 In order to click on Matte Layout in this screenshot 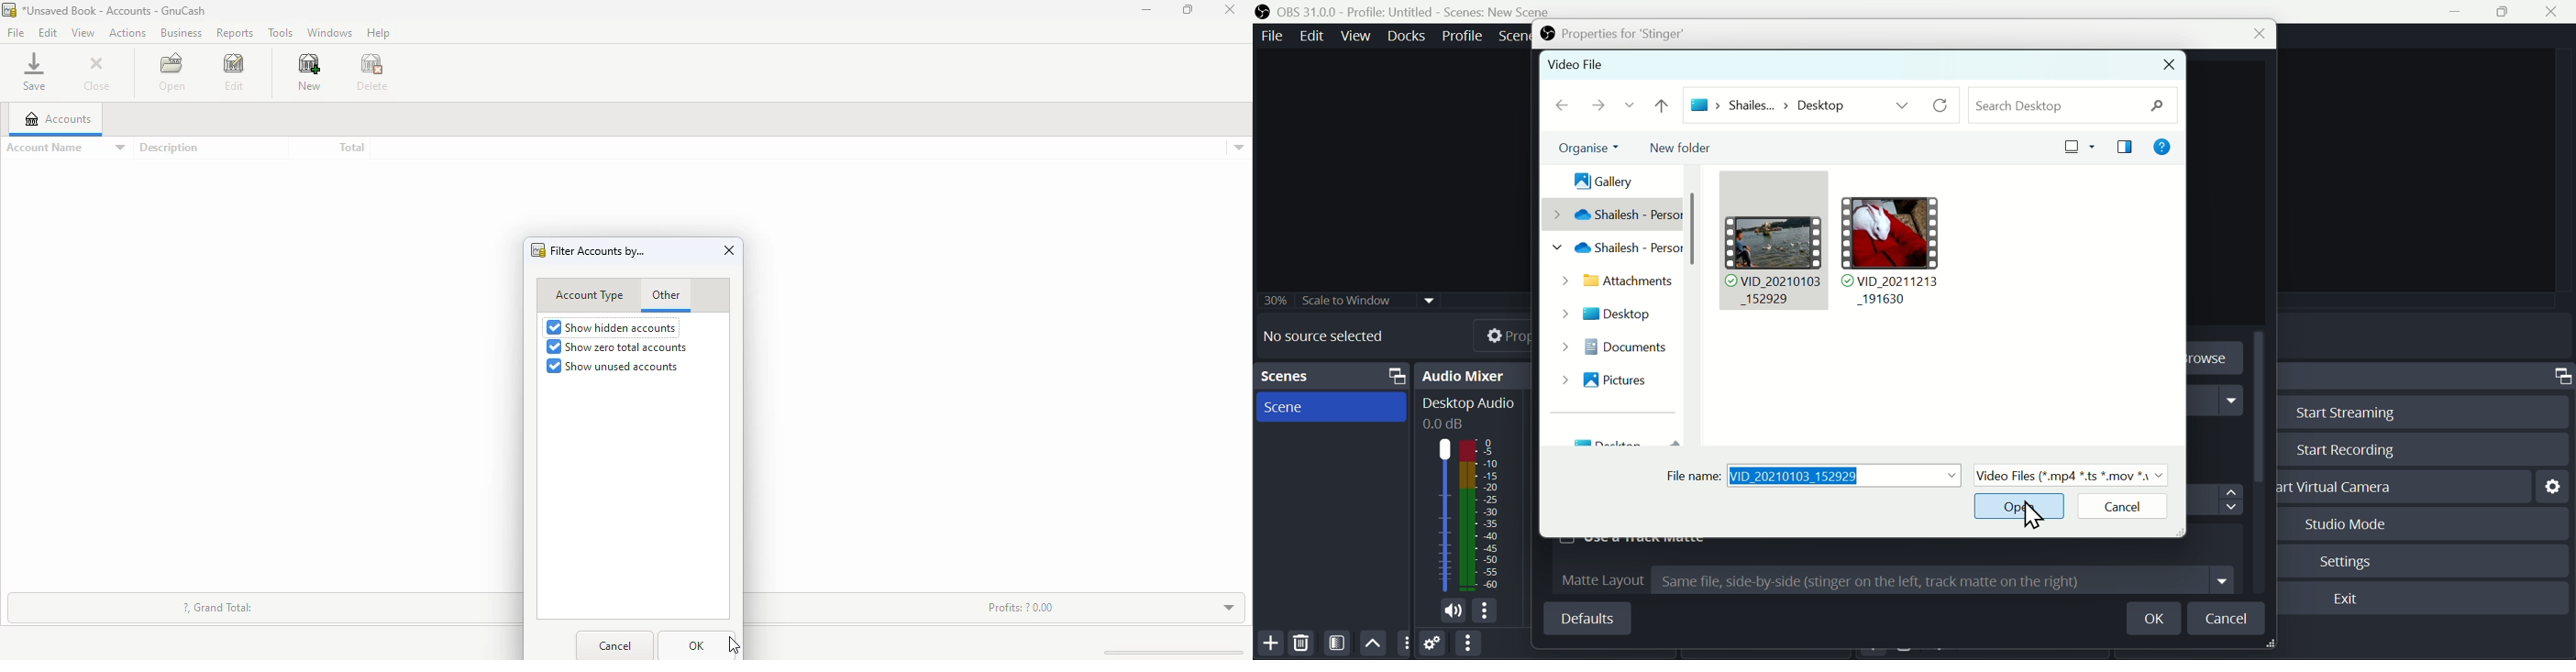, I will do `click(1897, 580)`.